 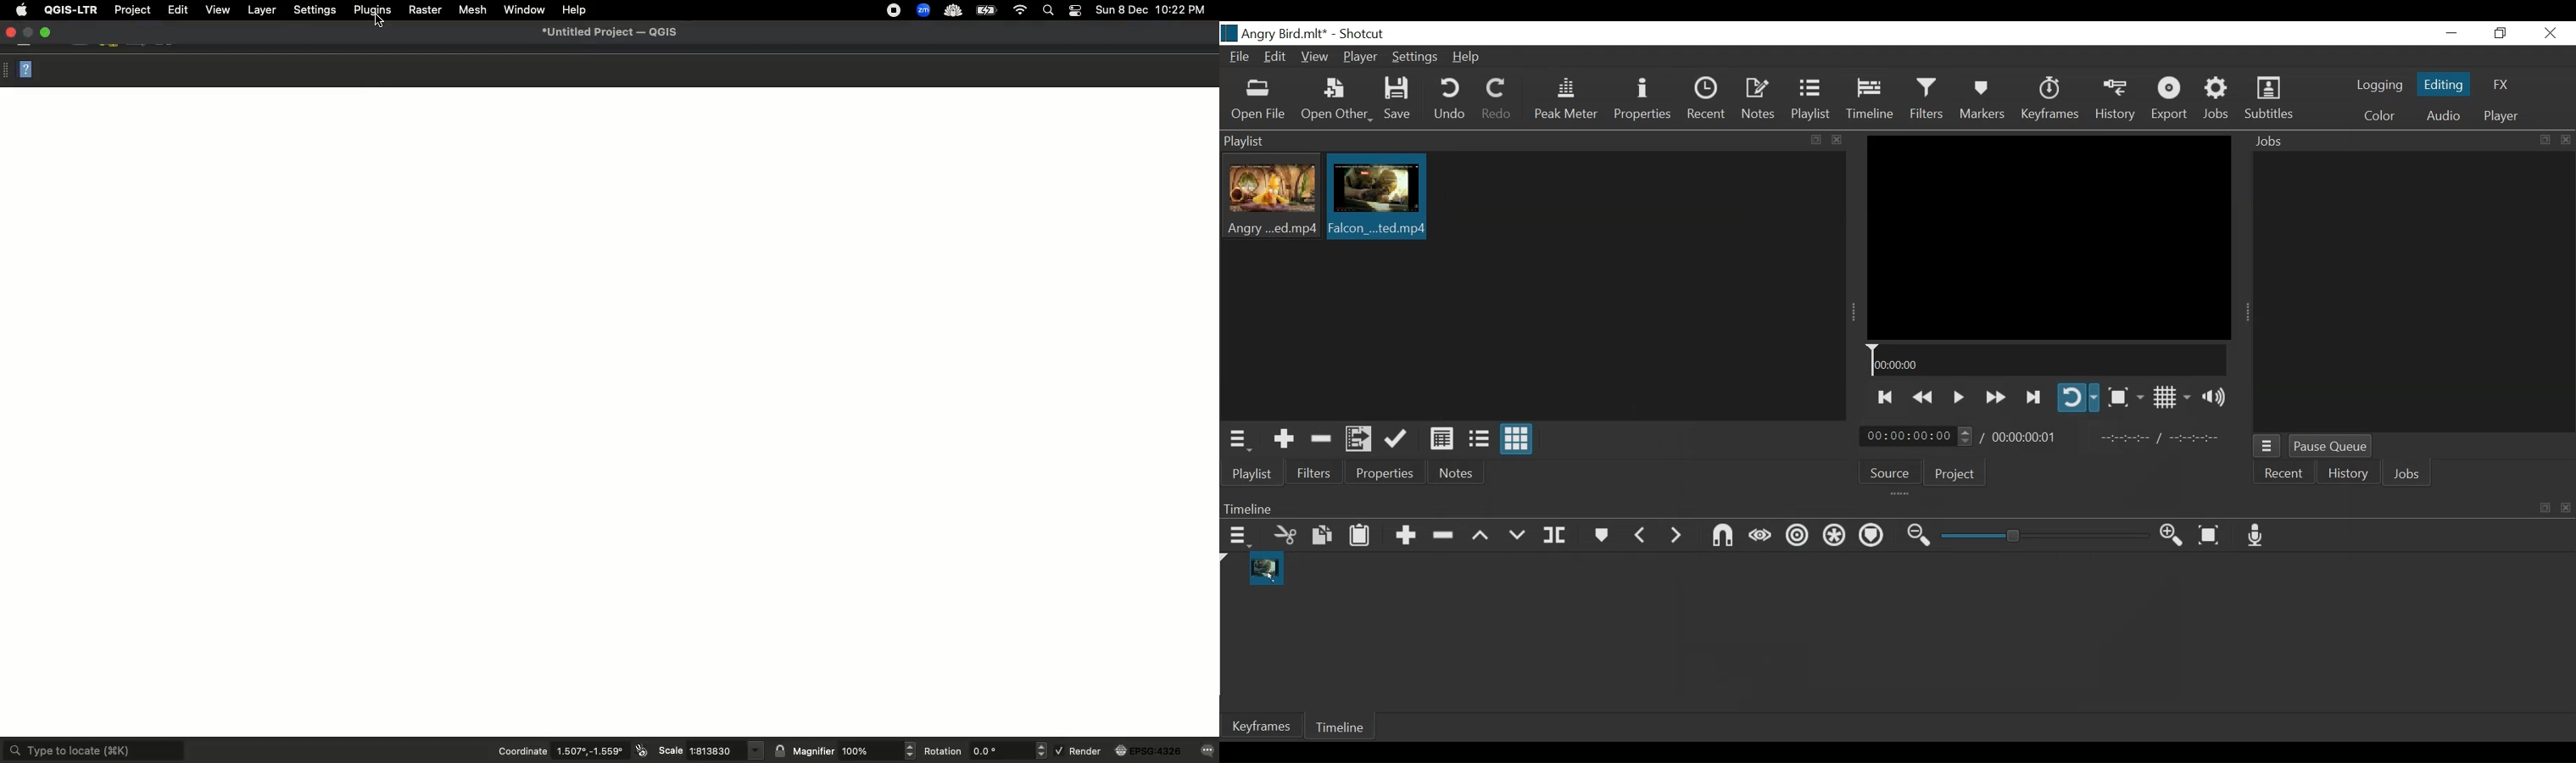 What do you see at coordinates (1869, 507) in the screenshot?
I see `Timeline` at bounding box center [1869, 507].